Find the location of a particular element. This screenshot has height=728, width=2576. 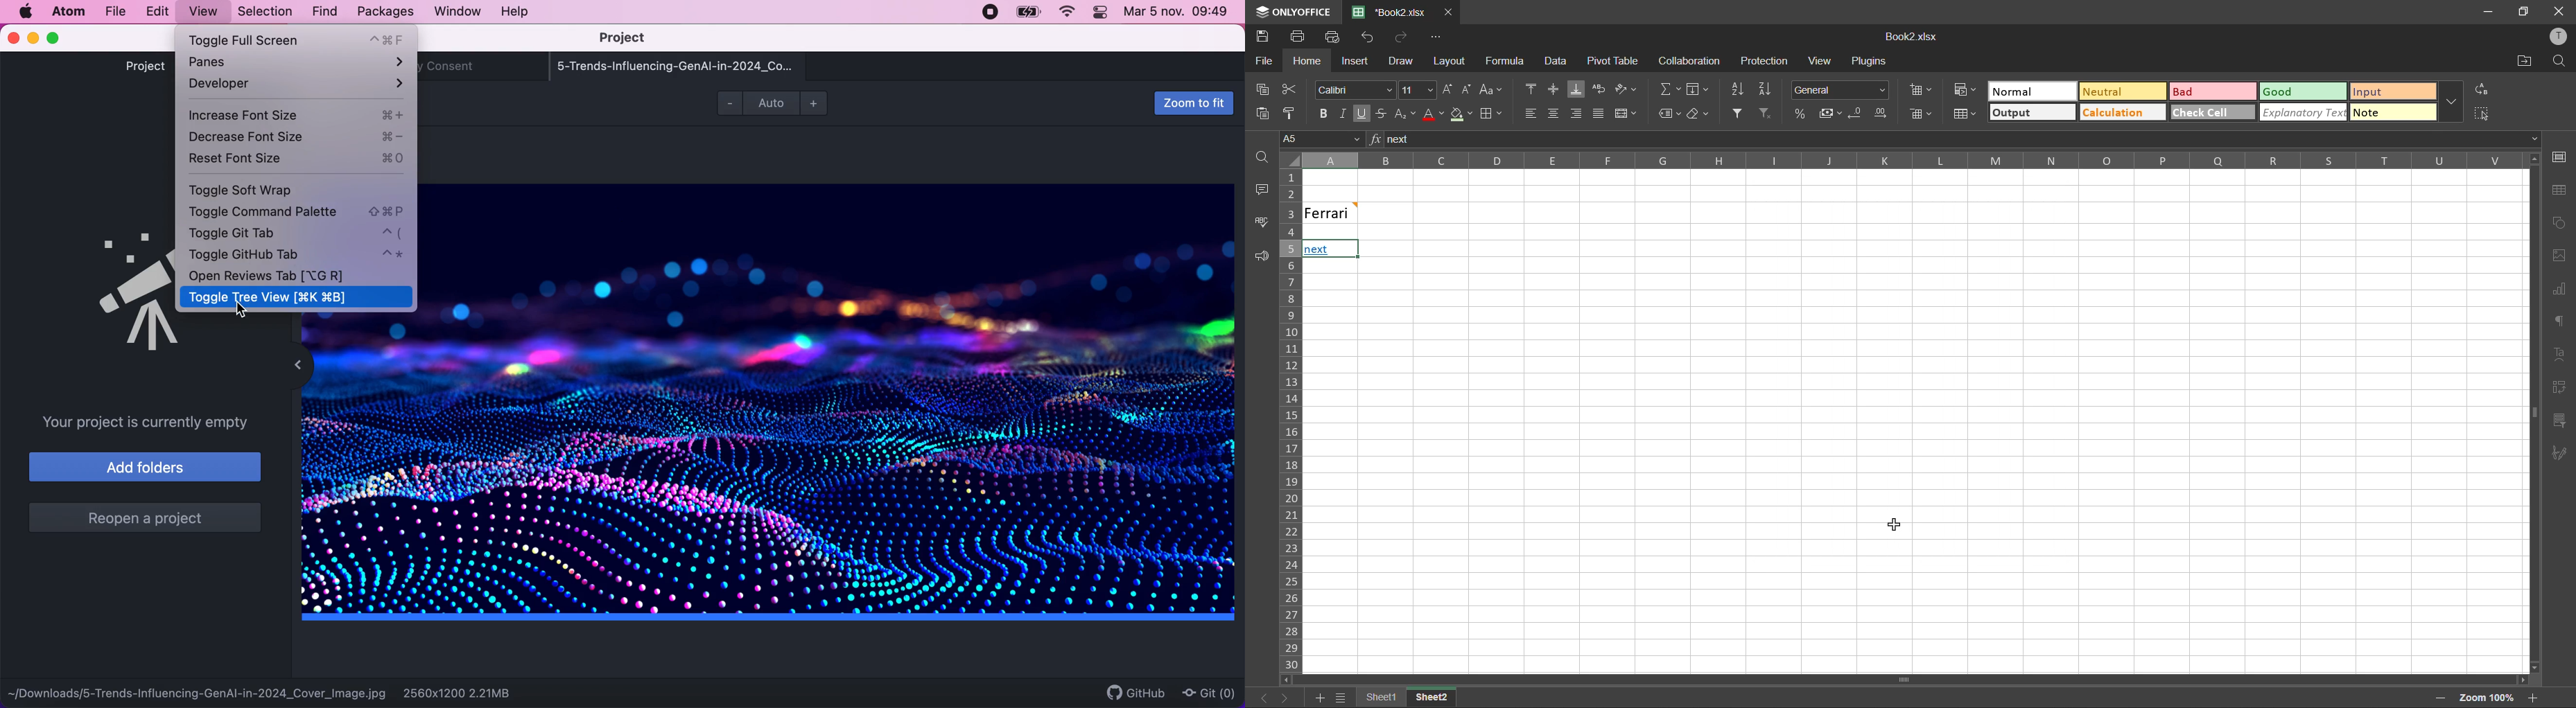

layout is located at coordinates (1447, 61).